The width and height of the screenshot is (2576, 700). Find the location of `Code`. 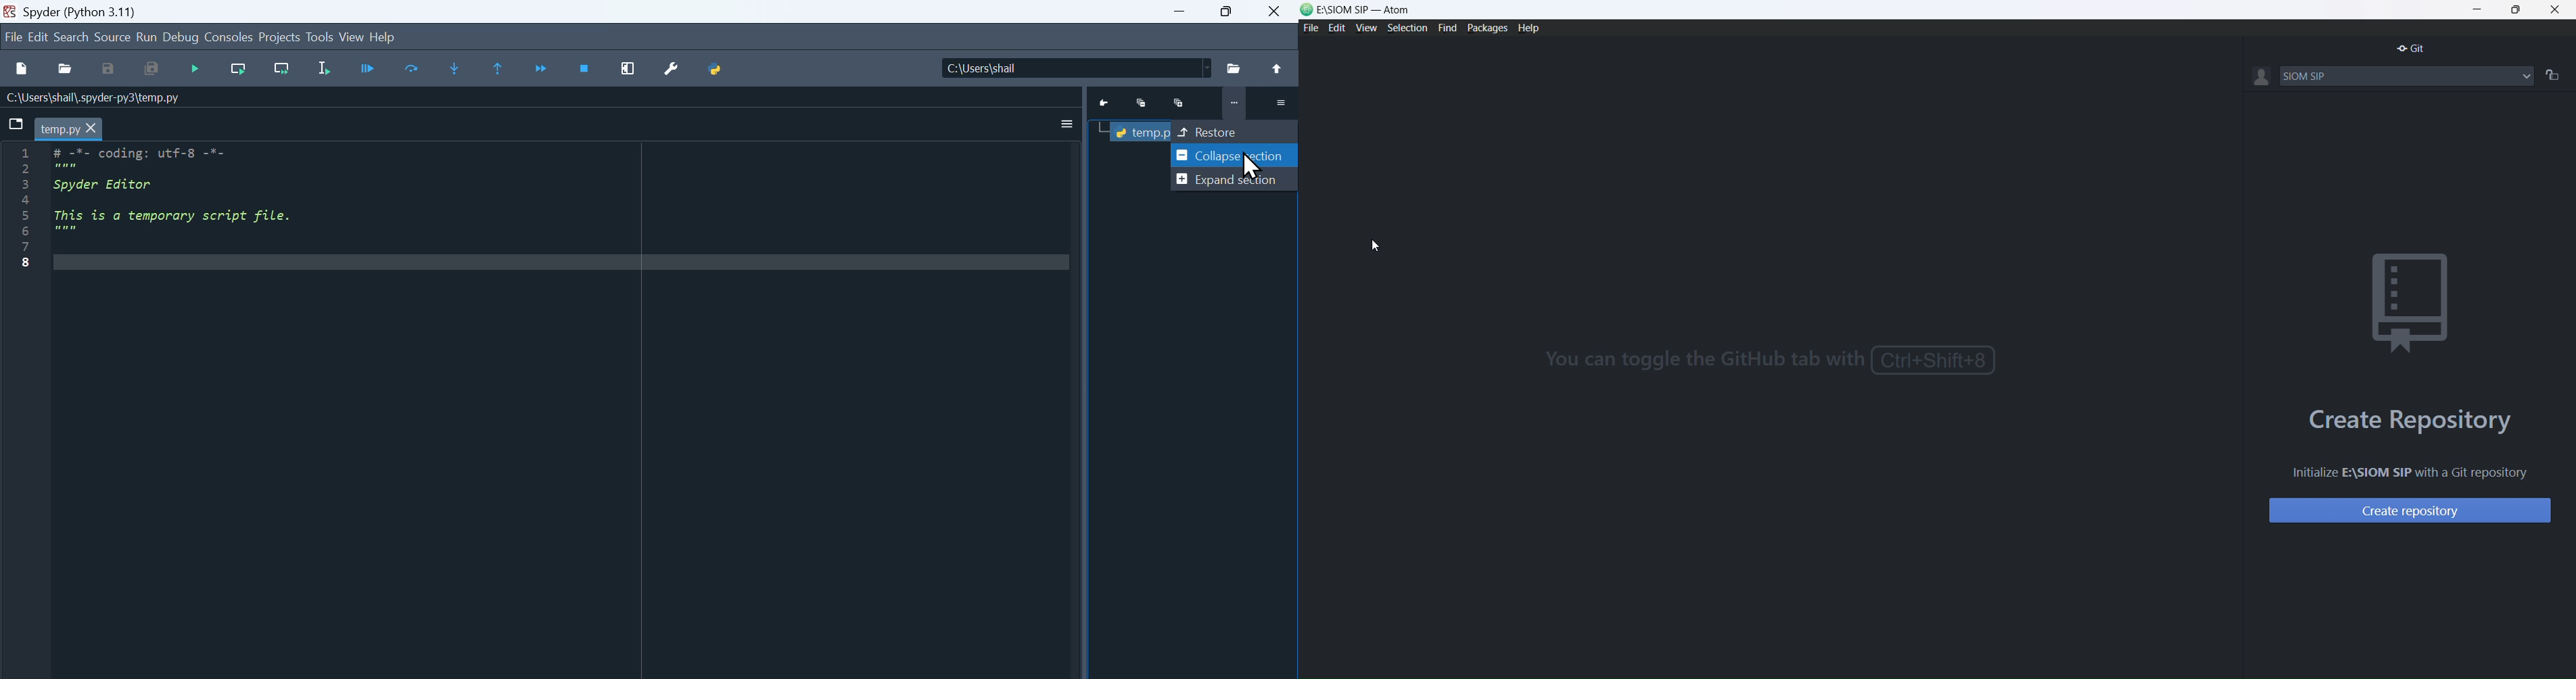

Code is located at coordinates (193, 192).